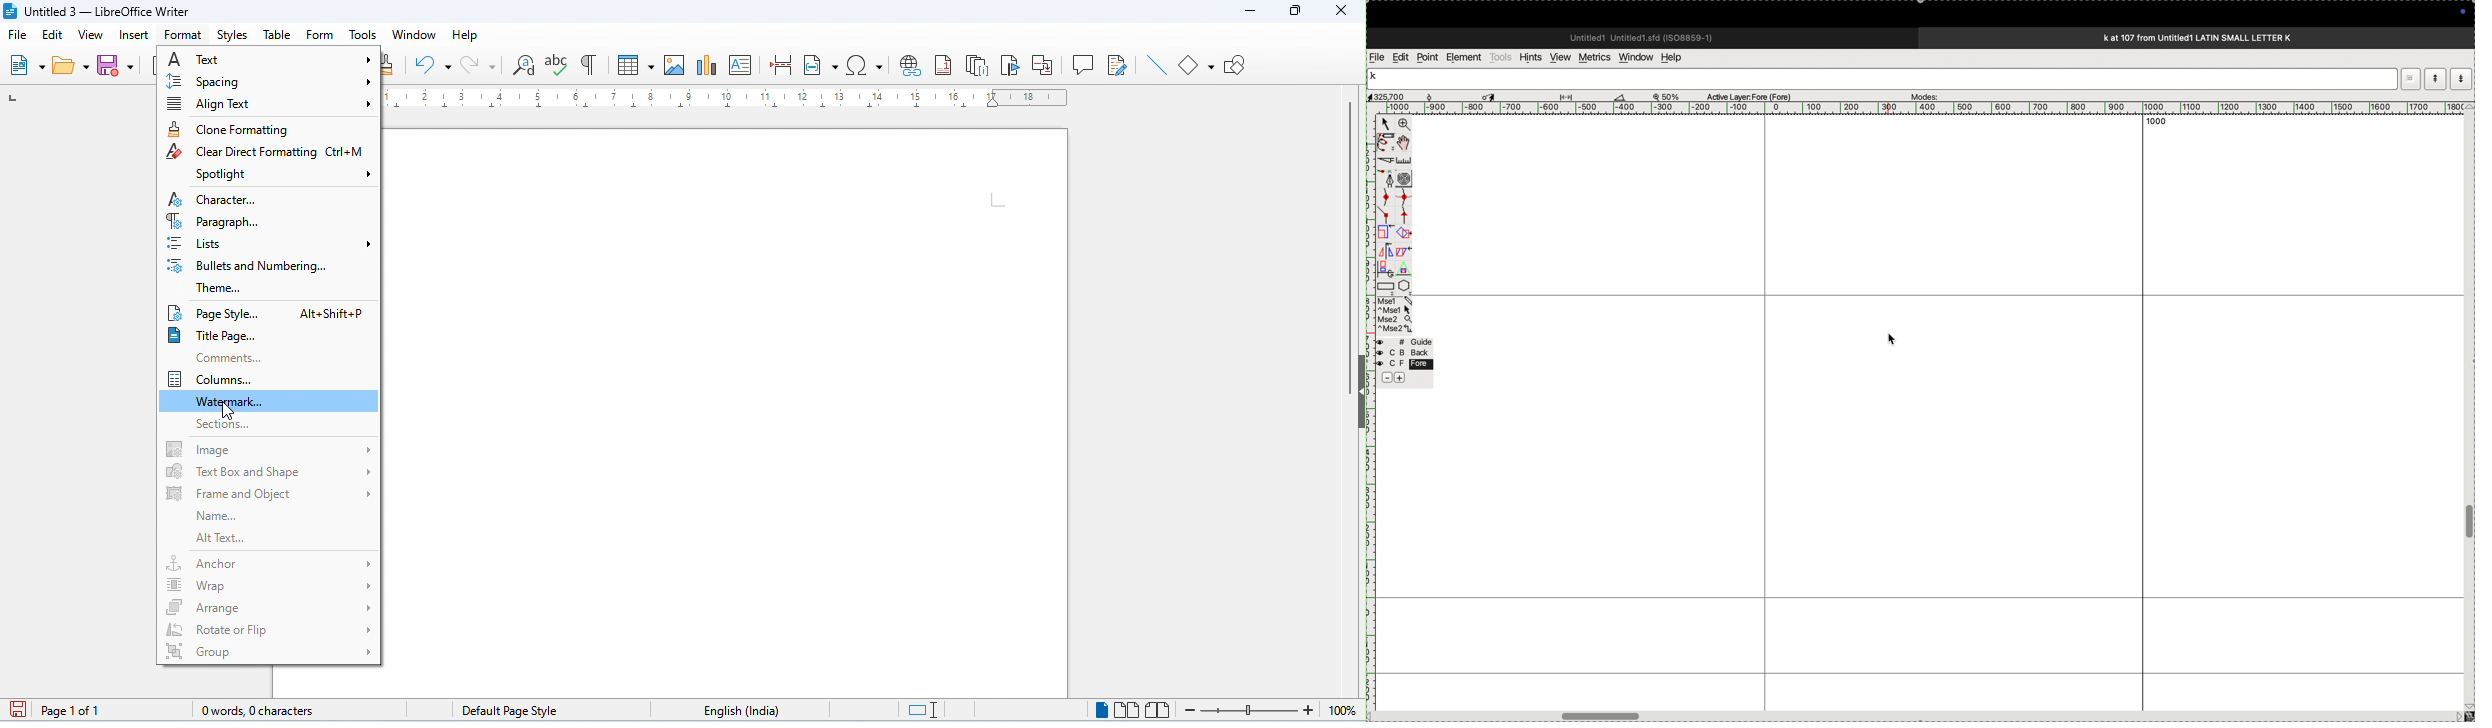 This screenshot has height=728, width=2492. Describe the element at coordinates (1101, 710) in the screenshot. I see `single page view` at that location.